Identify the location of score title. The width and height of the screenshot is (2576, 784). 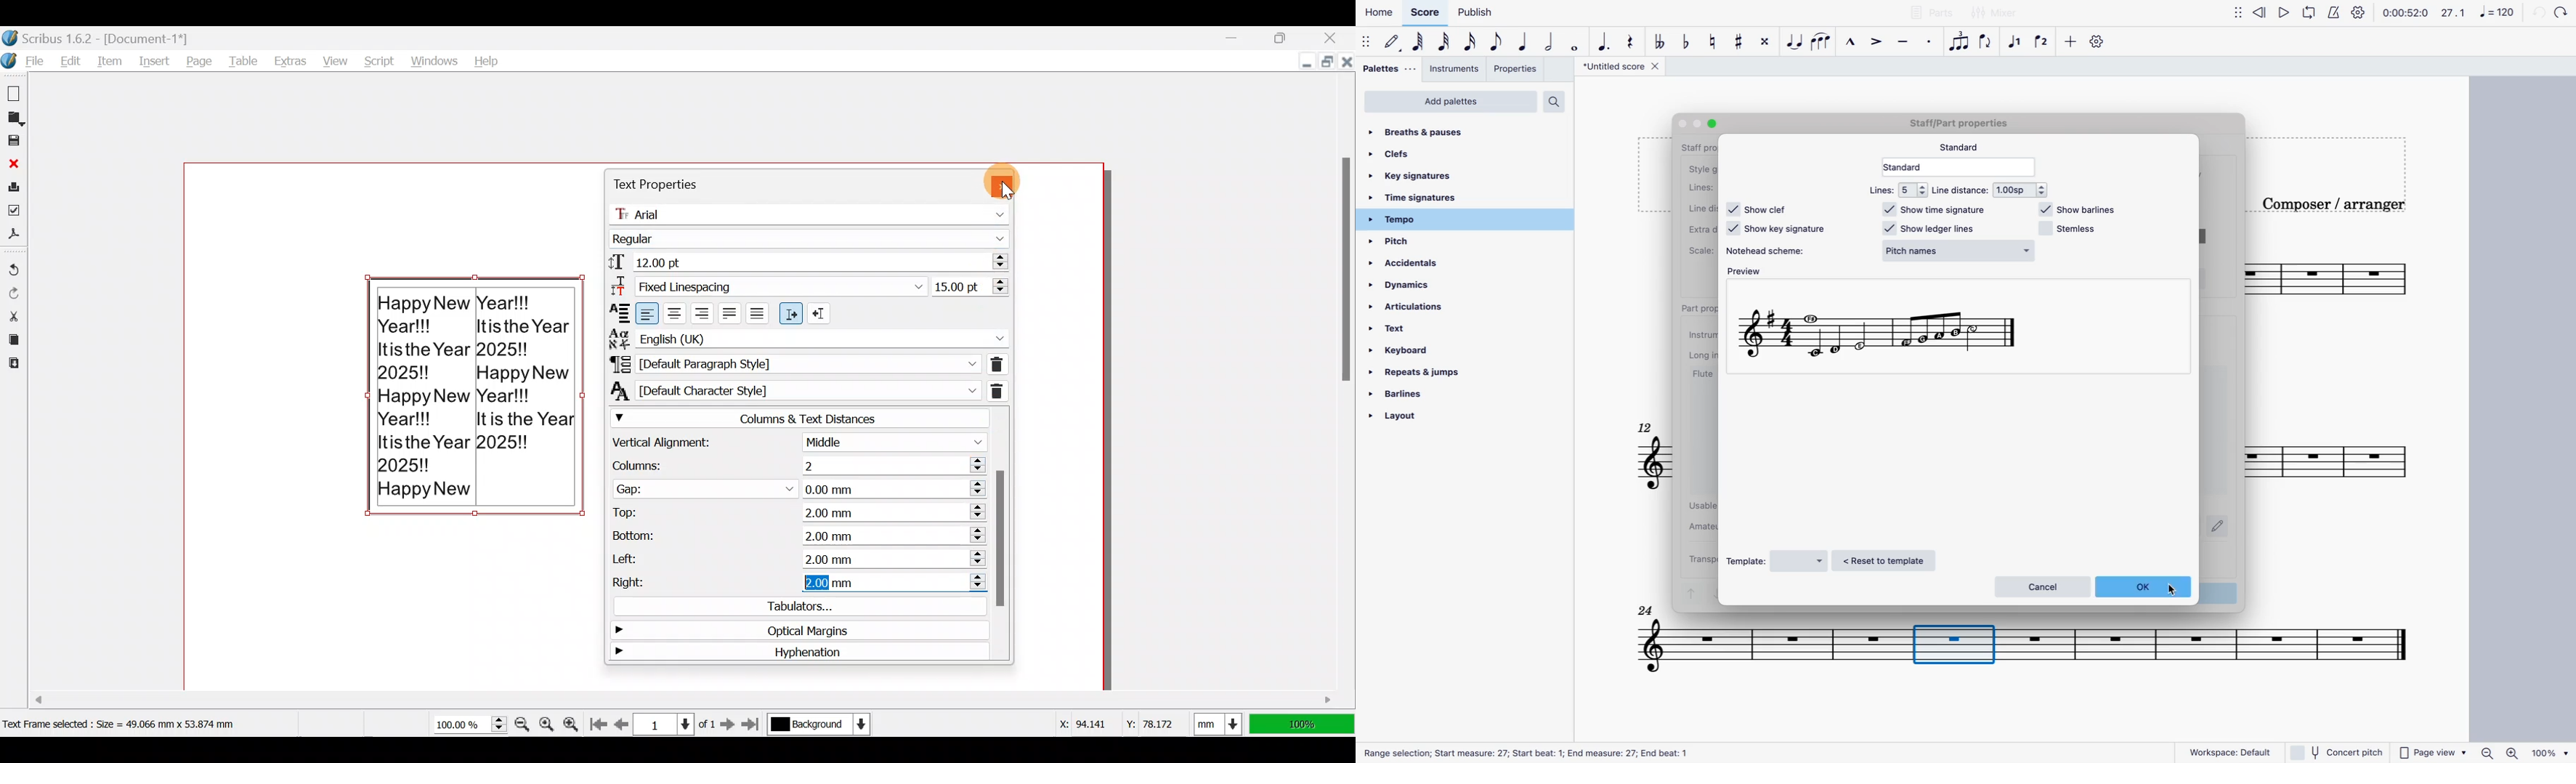
(1626, 68).